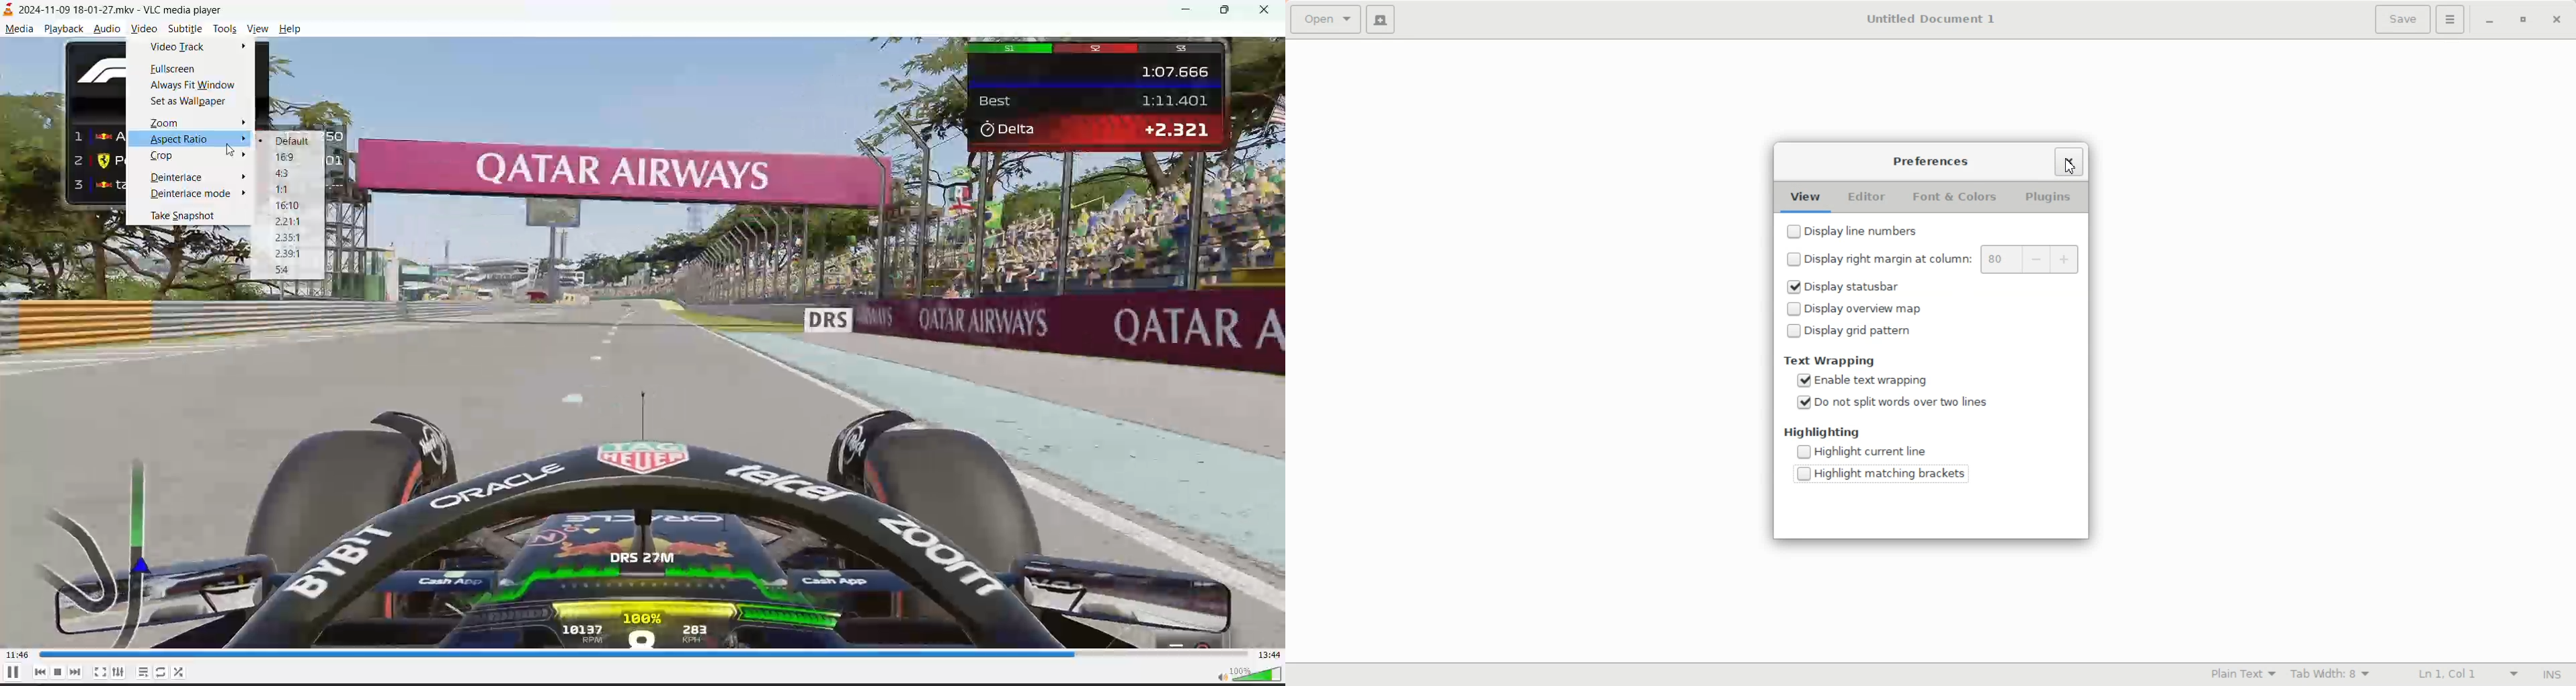 This screenshot has height=700, width=2576. What do you see at coordinates (290, 254) in the screenshot?
I see `2.39:1` at bounding box center [290, 254].